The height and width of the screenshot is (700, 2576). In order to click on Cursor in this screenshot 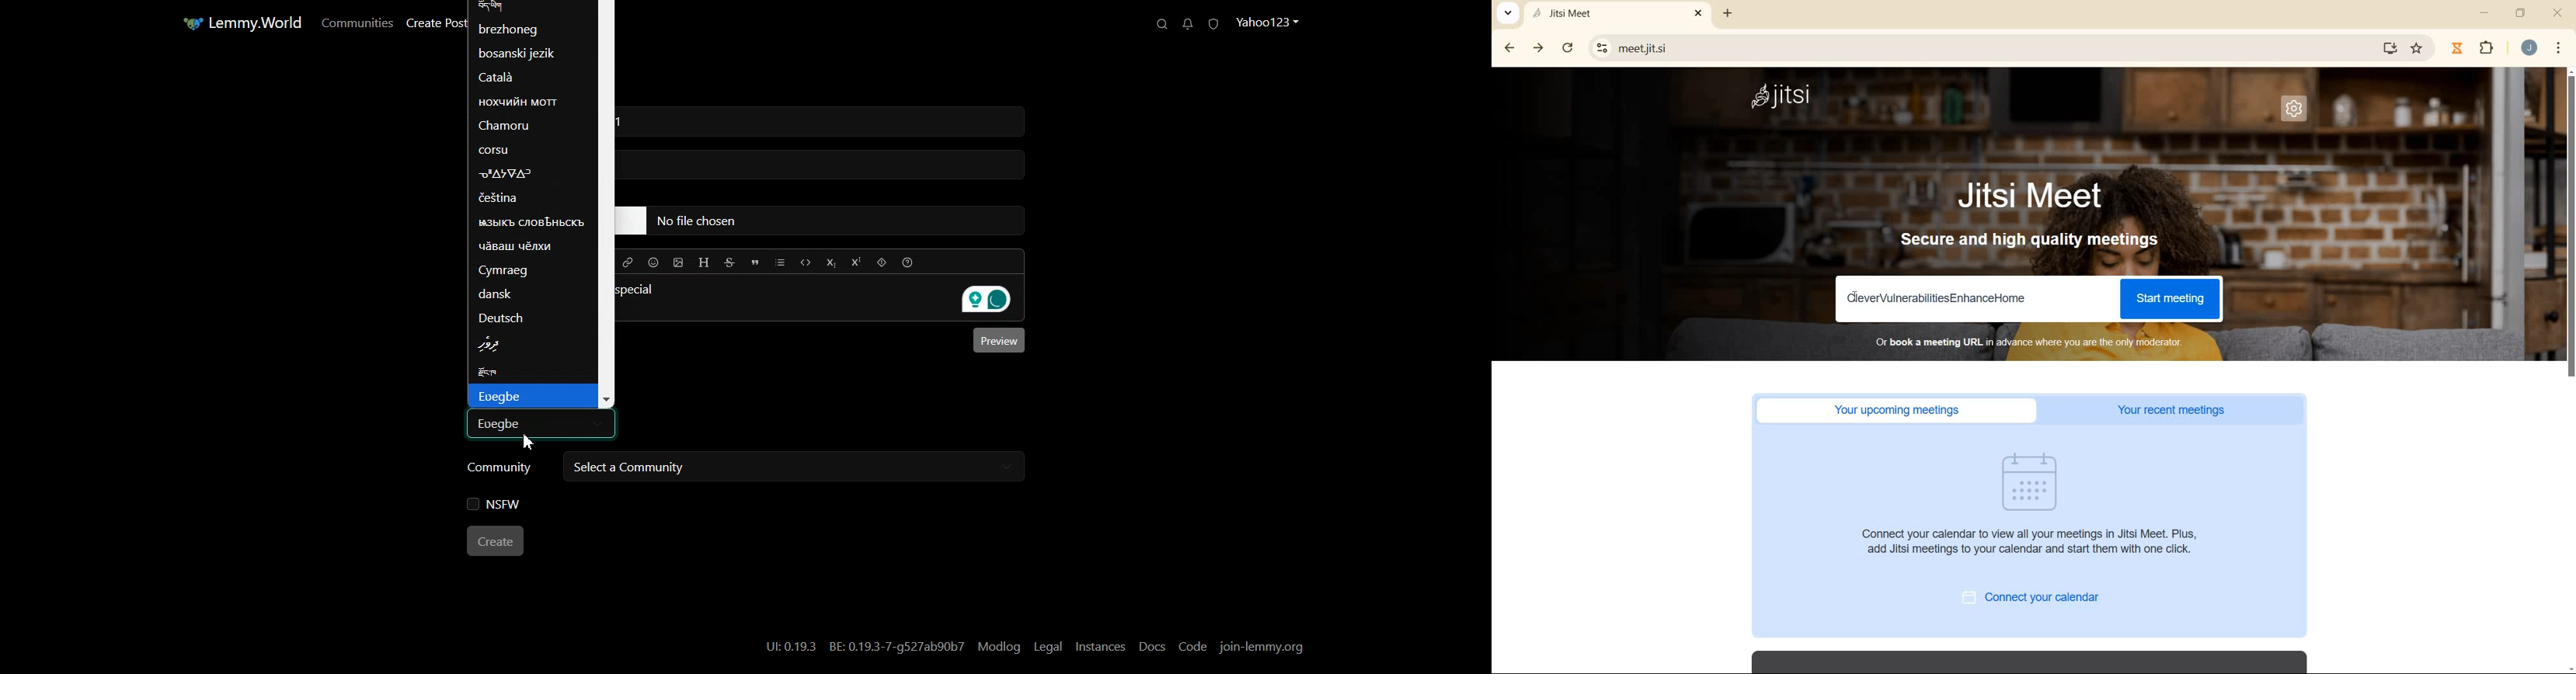, I will do `click(530, 443)`.